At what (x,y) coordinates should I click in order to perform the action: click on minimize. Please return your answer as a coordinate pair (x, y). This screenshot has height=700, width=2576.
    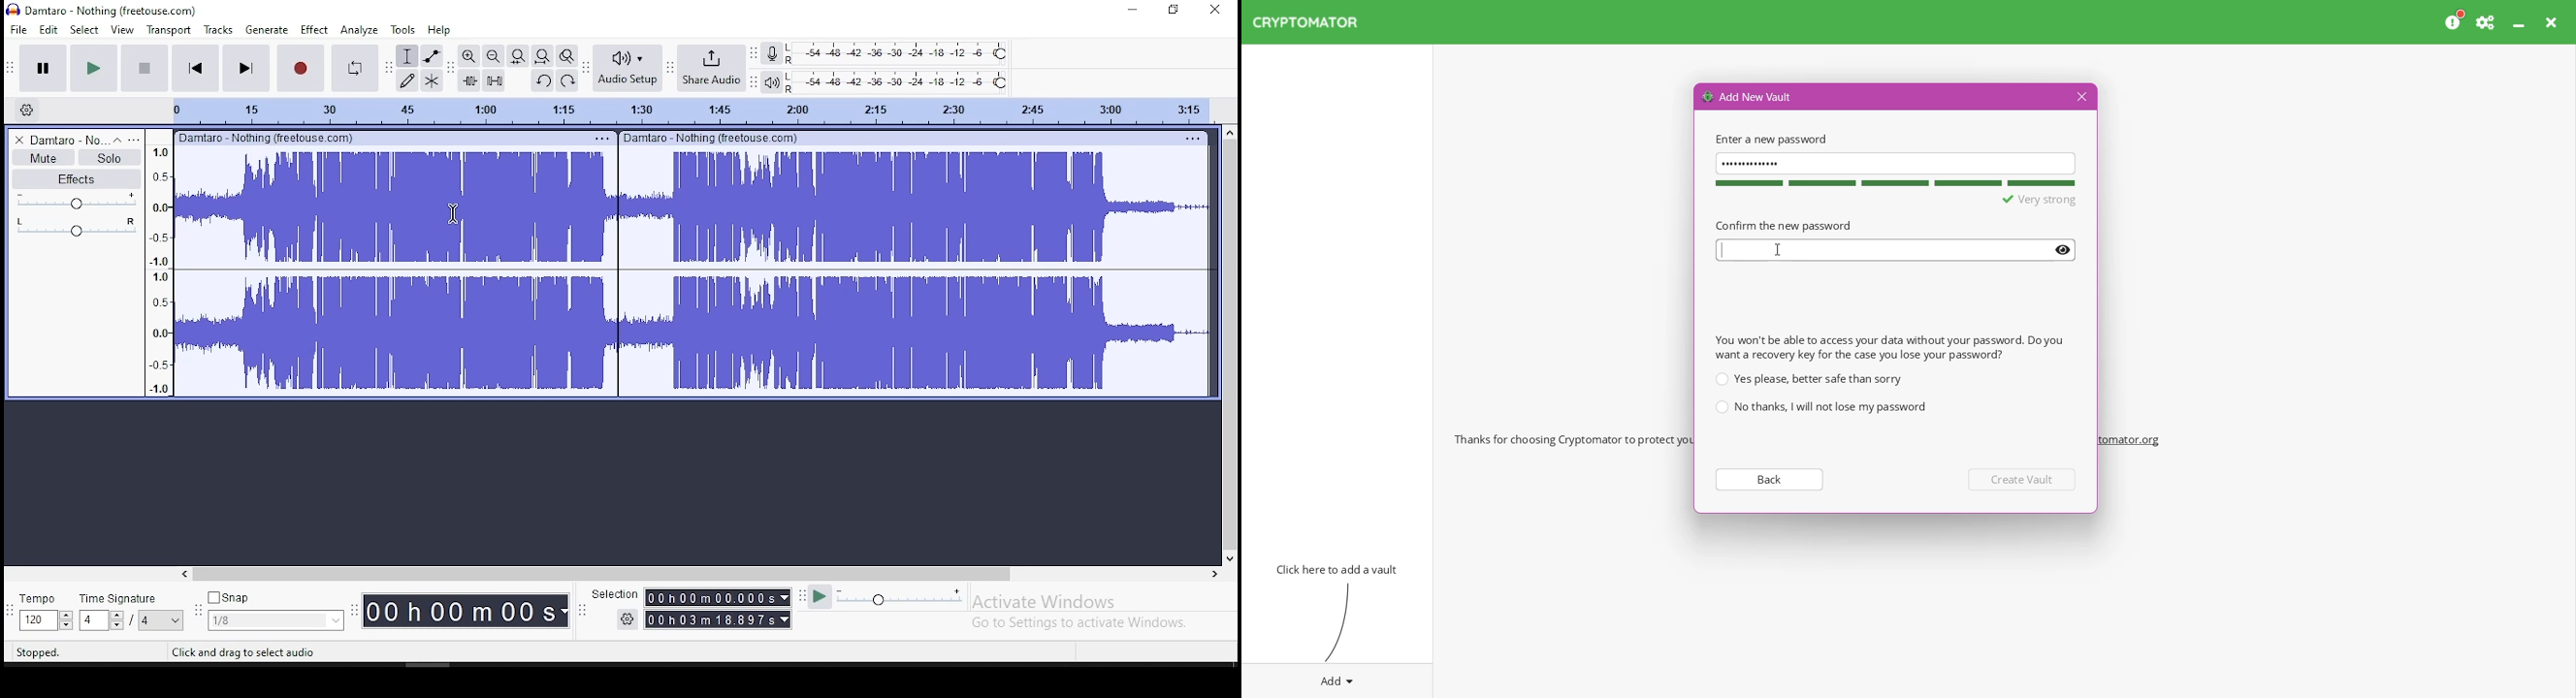
    Looking at the image, I should click on (1127, 11).